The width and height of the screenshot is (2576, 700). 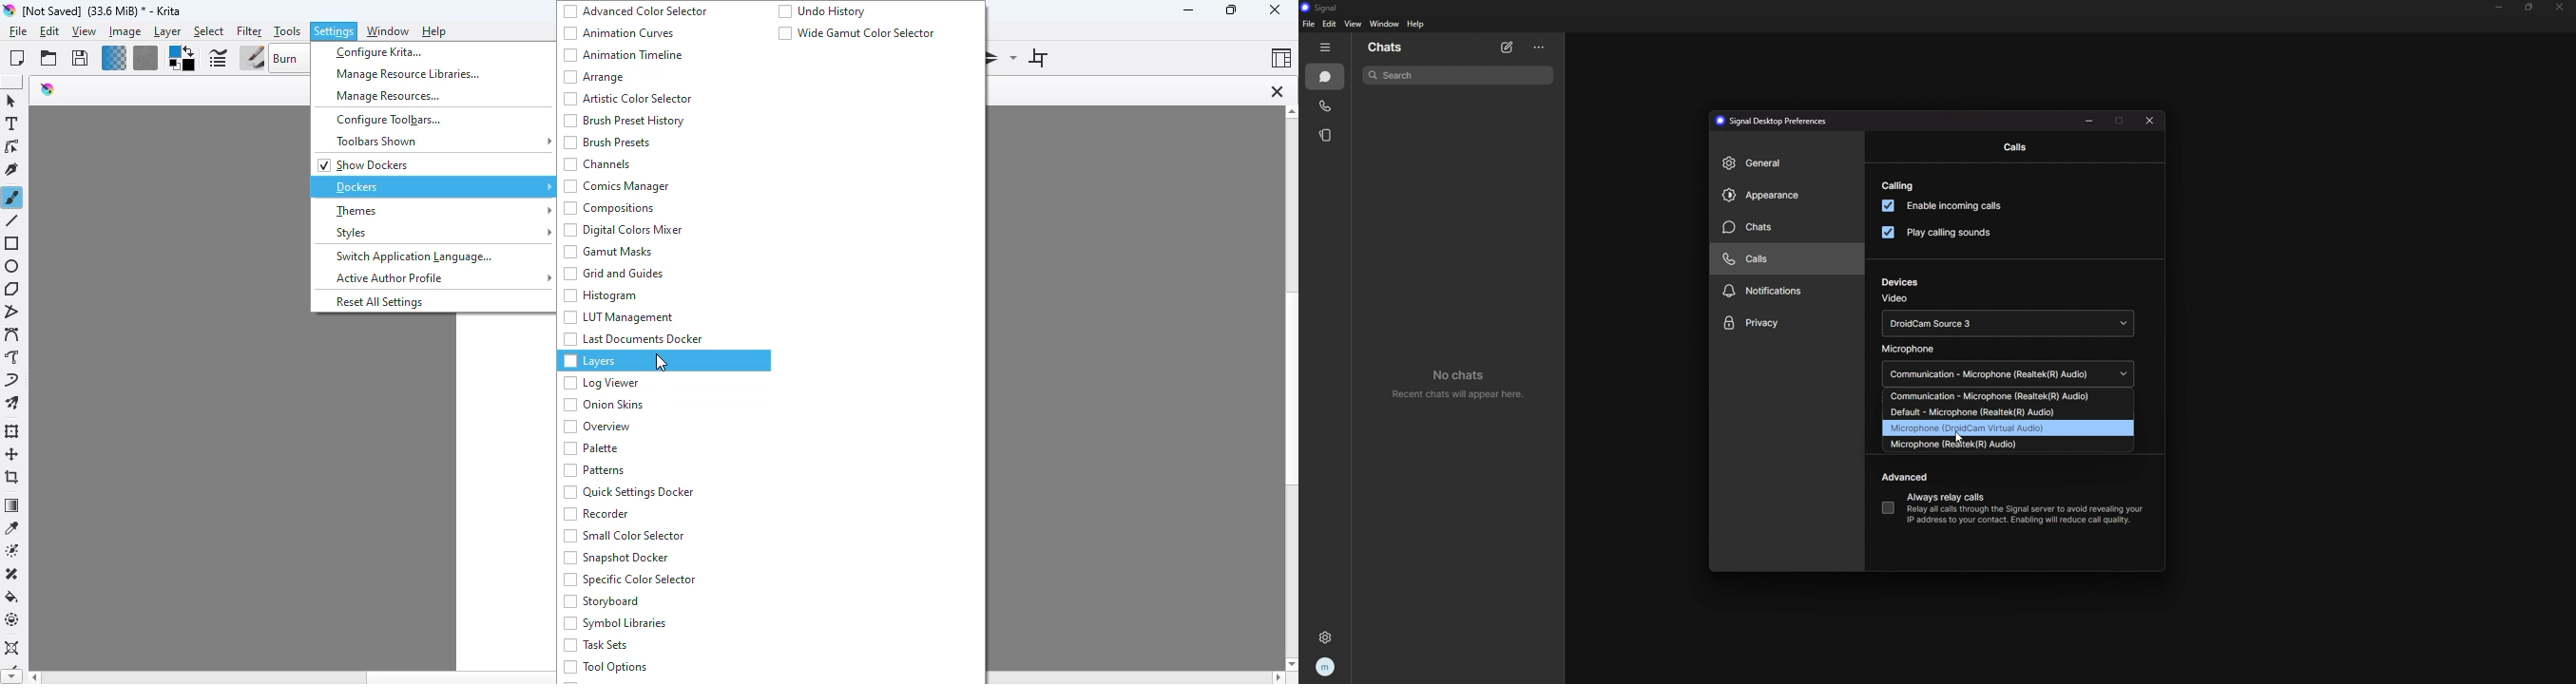 What do you see at coordinates (1326, 77) in the screenshot?
I see `chats` at bounding box center [1326, 77].